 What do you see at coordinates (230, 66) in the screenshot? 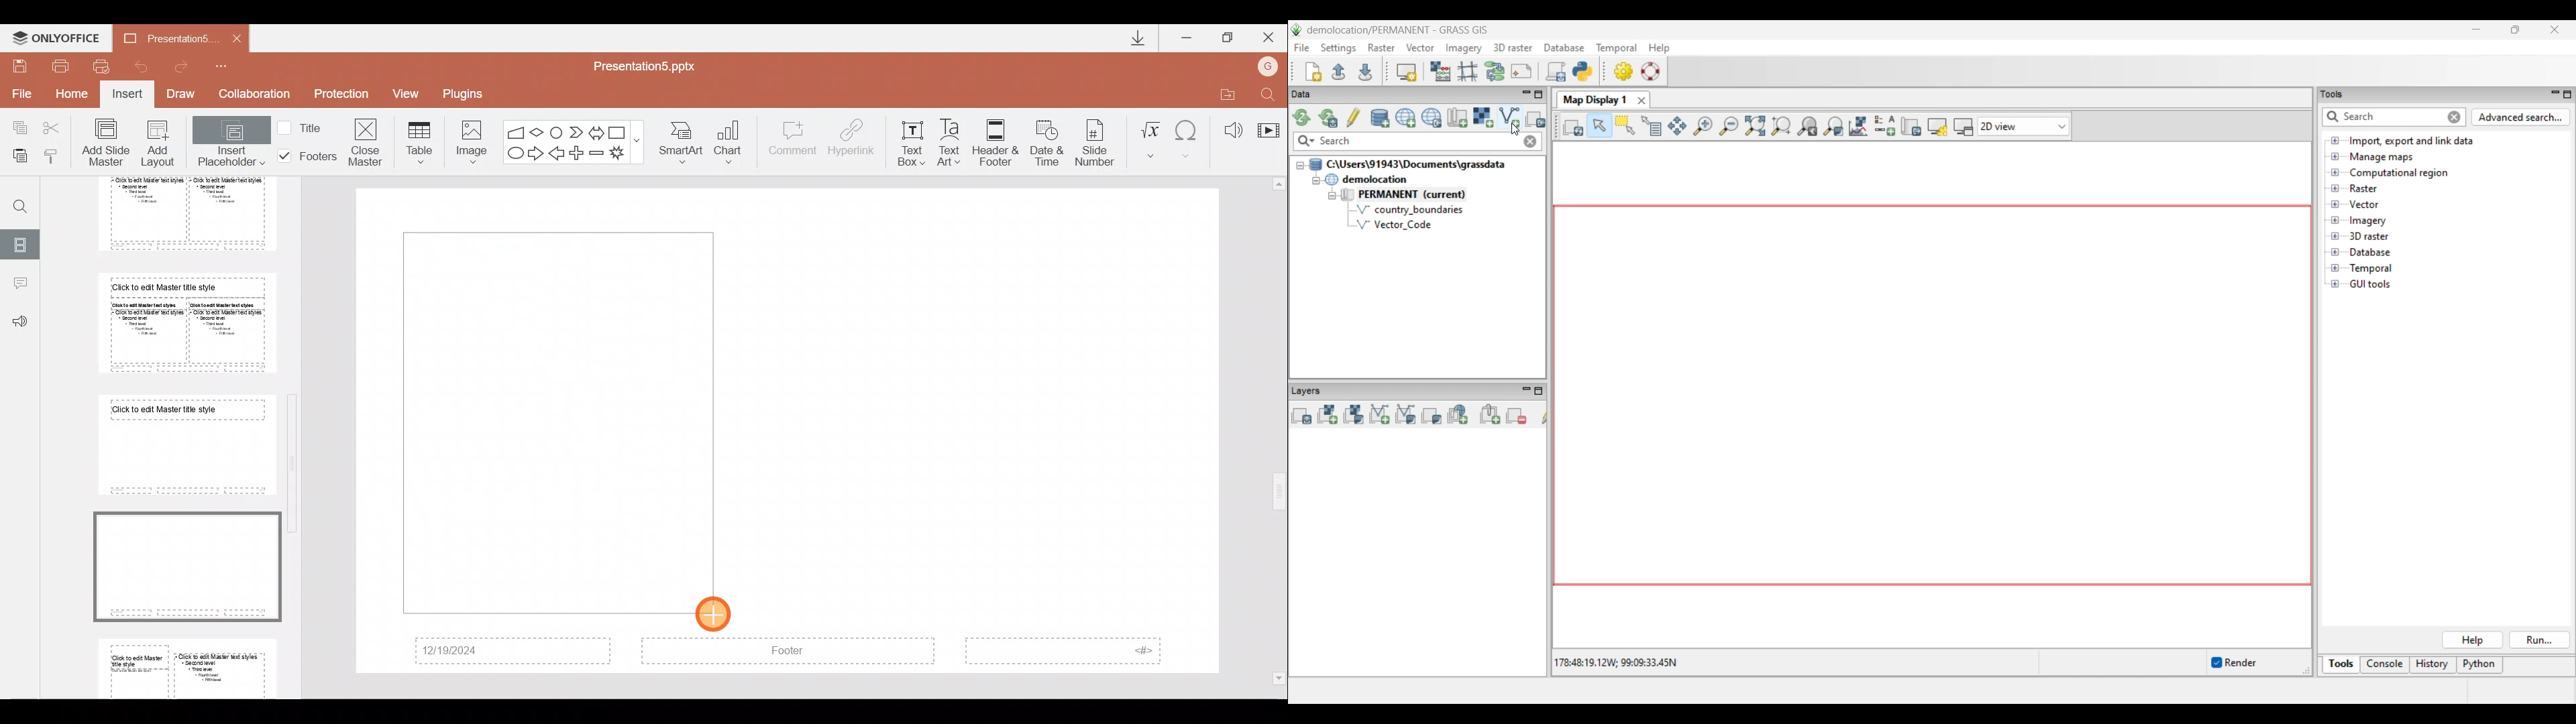
I see `Customize quick access toolbar` at bounding box center [230, 66].